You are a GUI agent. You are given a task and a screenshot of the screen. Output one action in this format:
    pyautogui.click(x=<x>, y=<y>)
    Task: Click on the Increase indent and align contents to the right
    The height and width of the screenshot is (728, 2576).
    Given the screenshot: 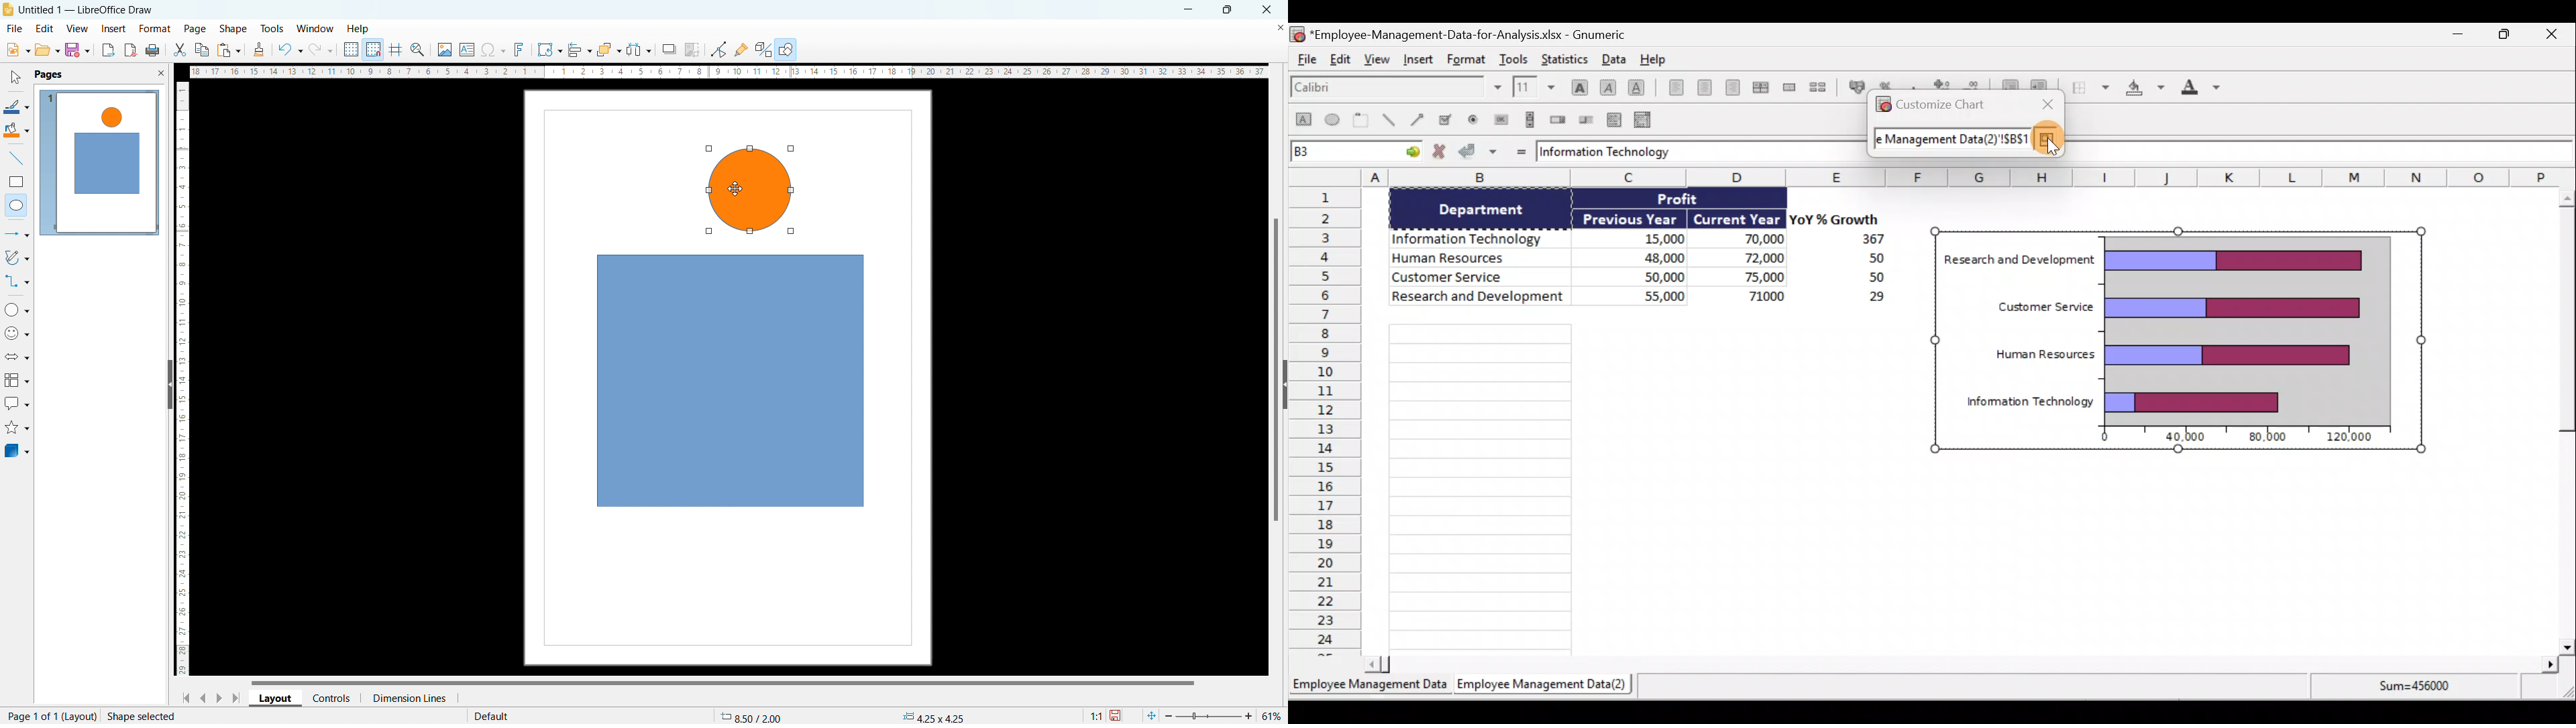 What is the action you would take?
    pyautogui.click(x=2043, y=85)
    